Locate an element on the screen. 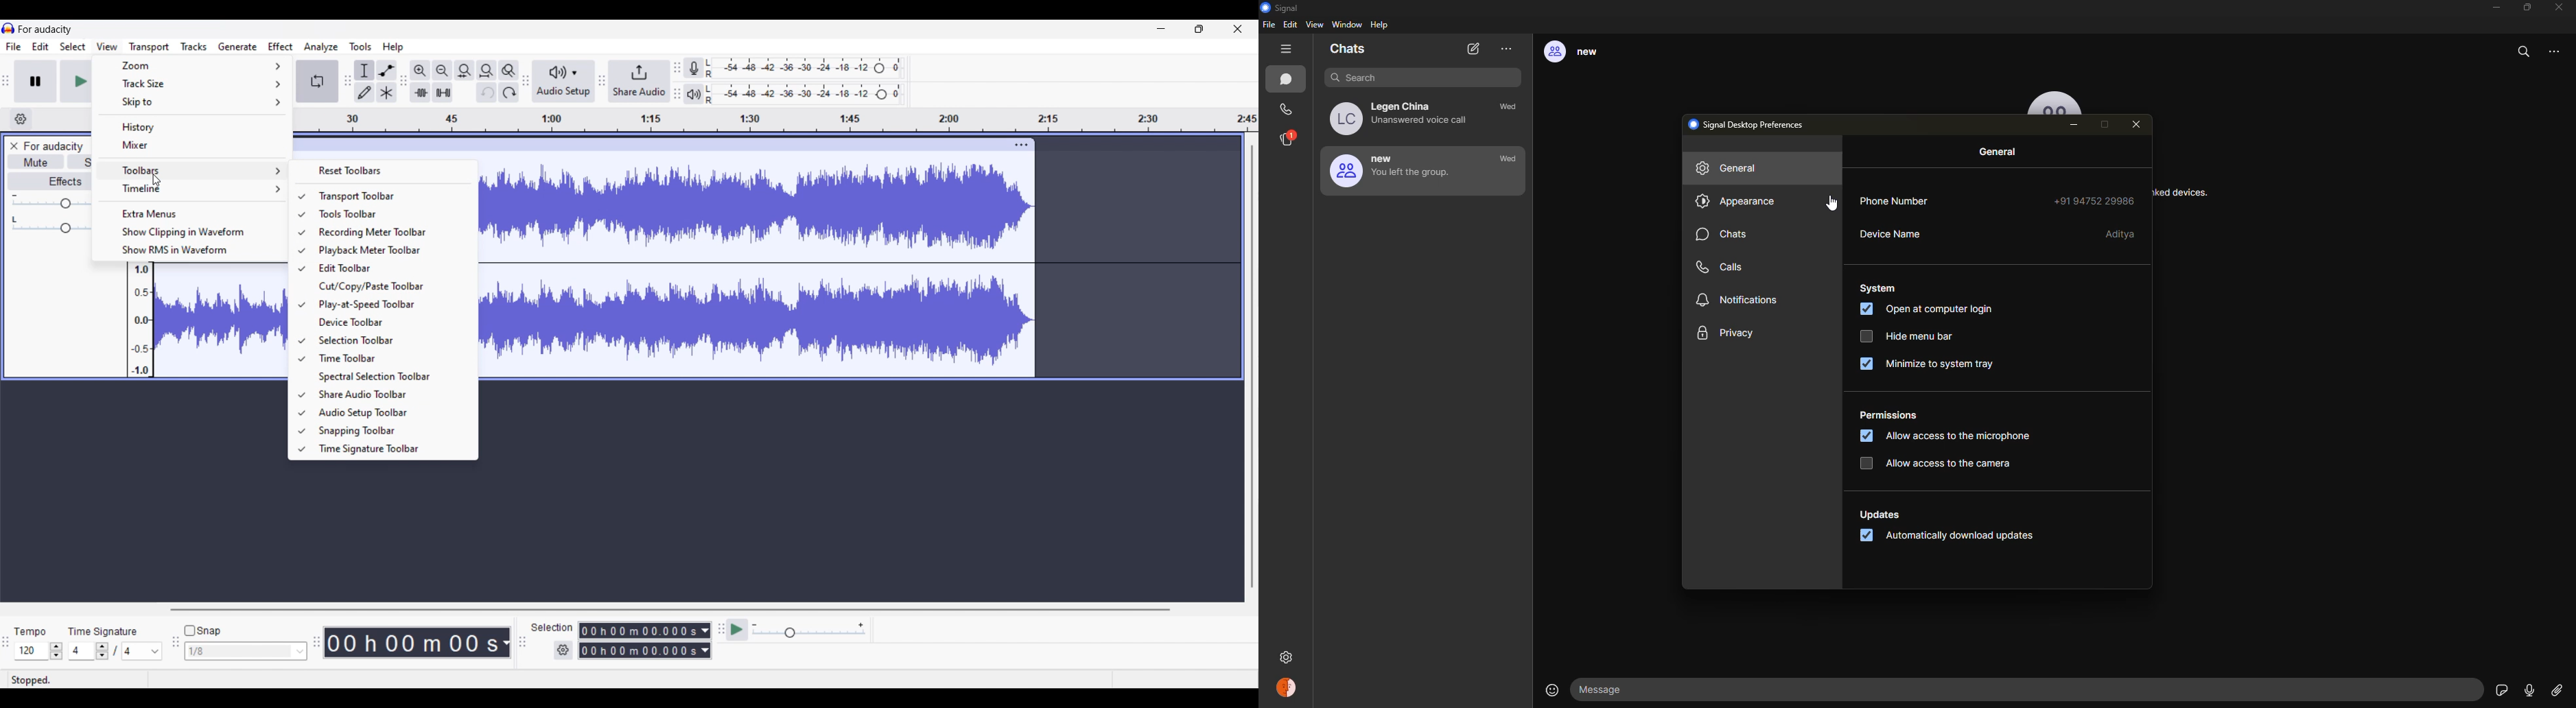 Image resolution: width=2576 pixels, height=728 pixels. Trim audio outside selection is located at coordinates (420, 92).